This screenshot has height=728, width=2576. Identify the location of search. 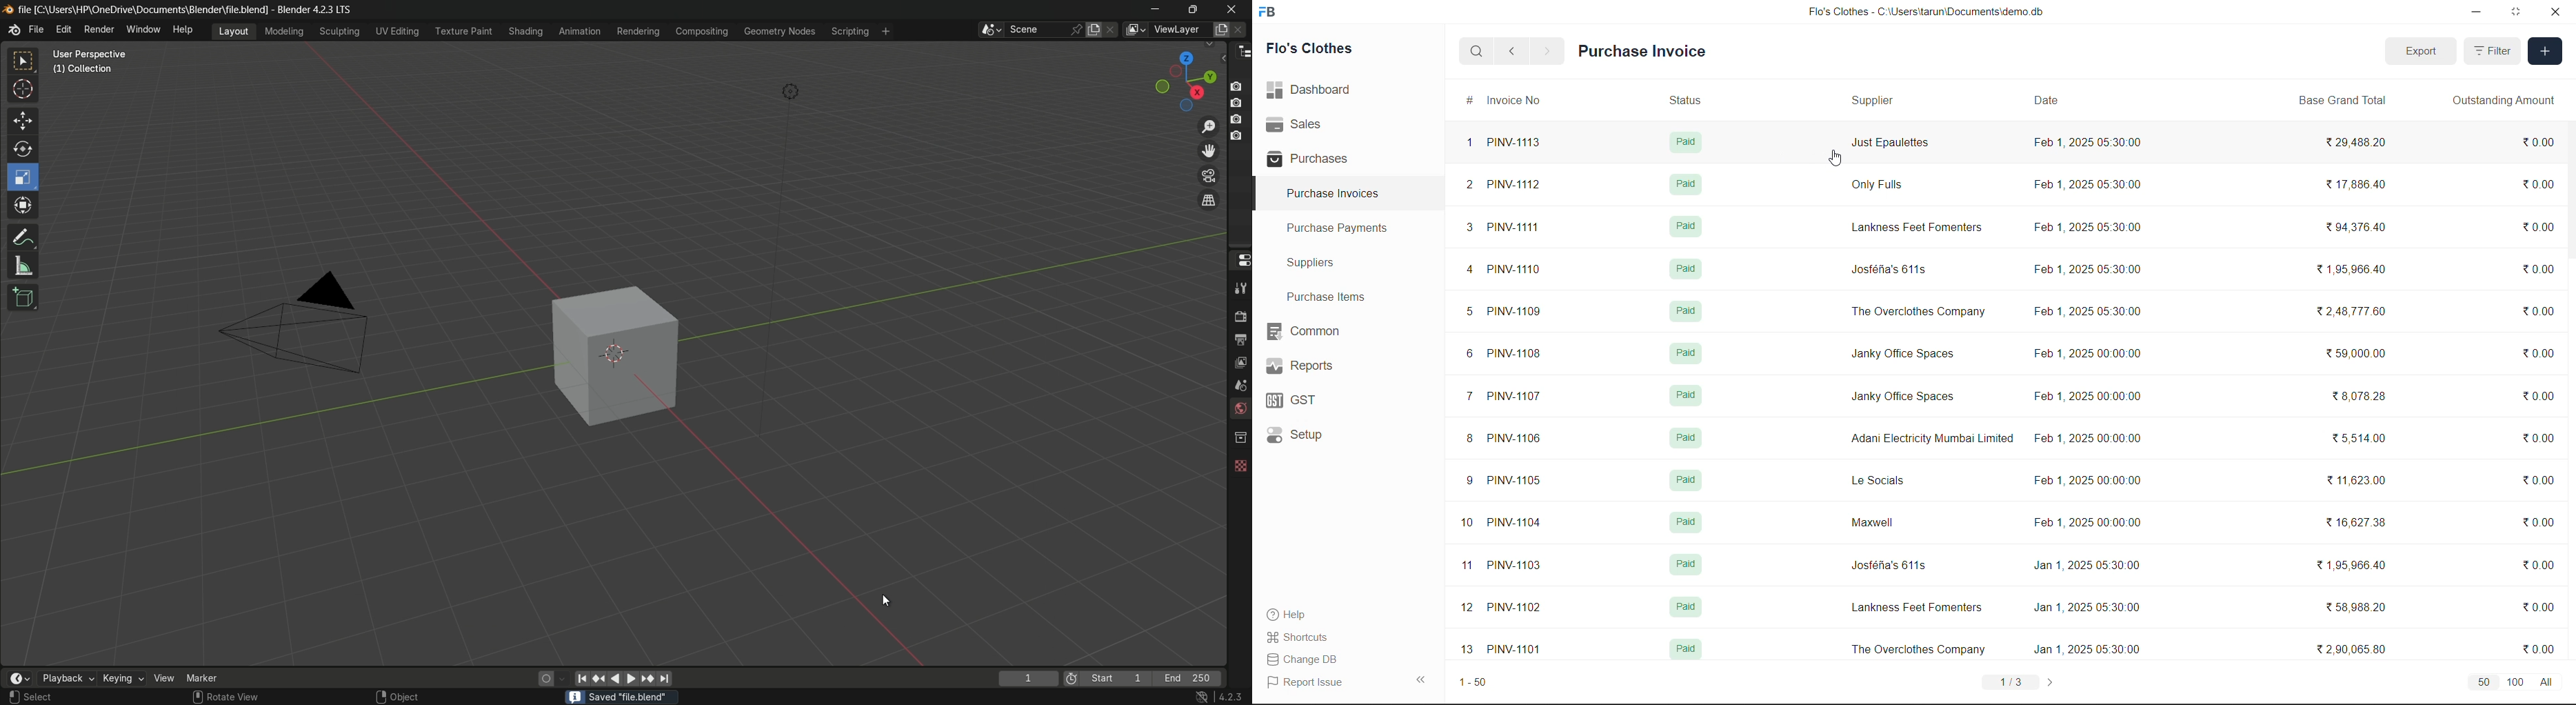
(1478, 51).